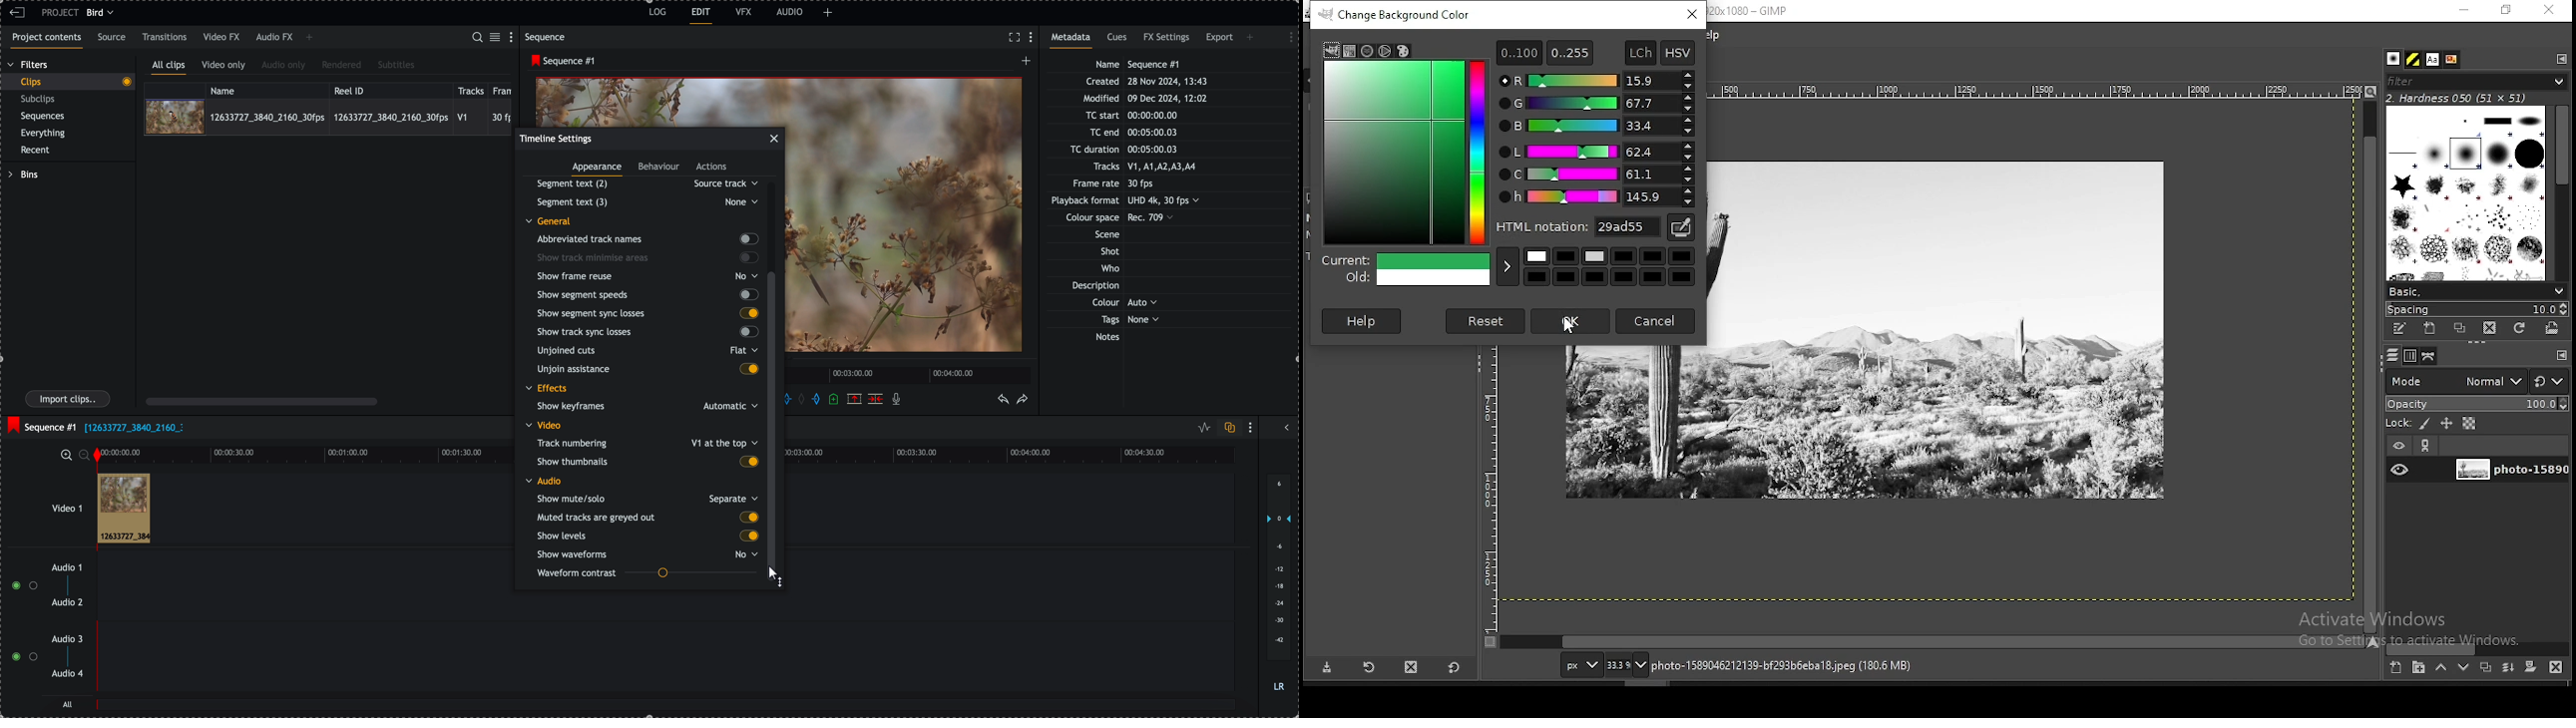  Describe the element at coordinates (2446, 423) in the screenshot. I see `lock size and position` at that location.